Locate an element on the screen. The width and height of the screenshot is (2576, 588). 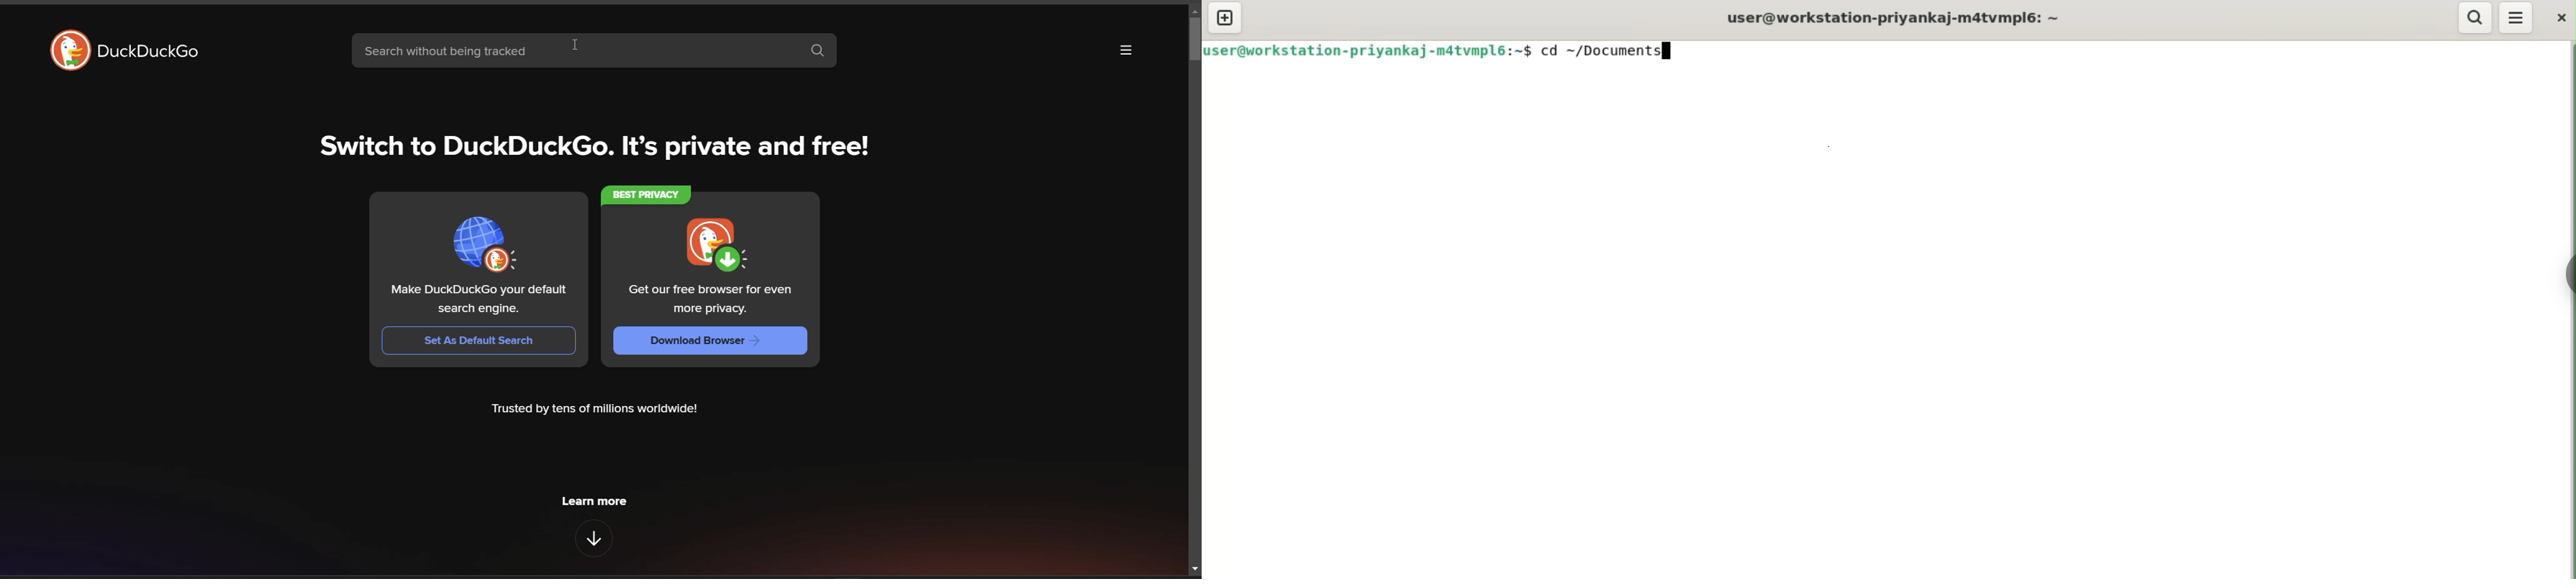
Get our free browser for even more privacy. is located at coordinates (710, 300).